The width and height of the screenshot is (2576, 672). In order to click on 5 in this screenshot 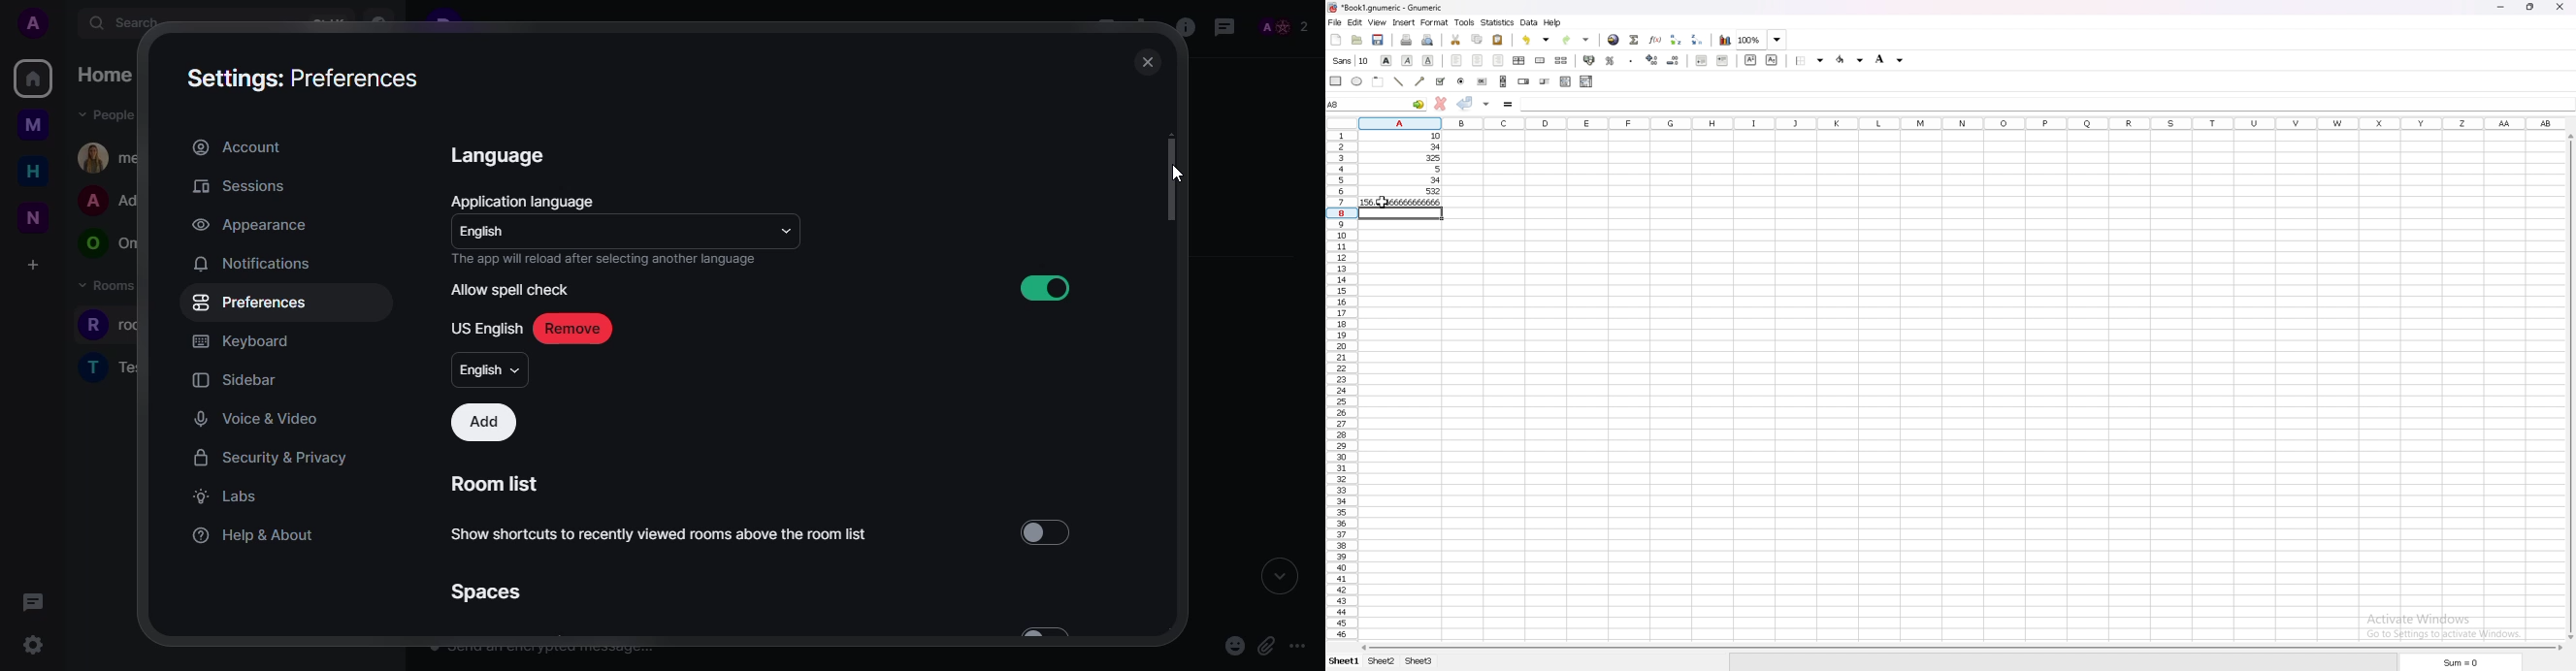, I will do `click(1407, 169)`.